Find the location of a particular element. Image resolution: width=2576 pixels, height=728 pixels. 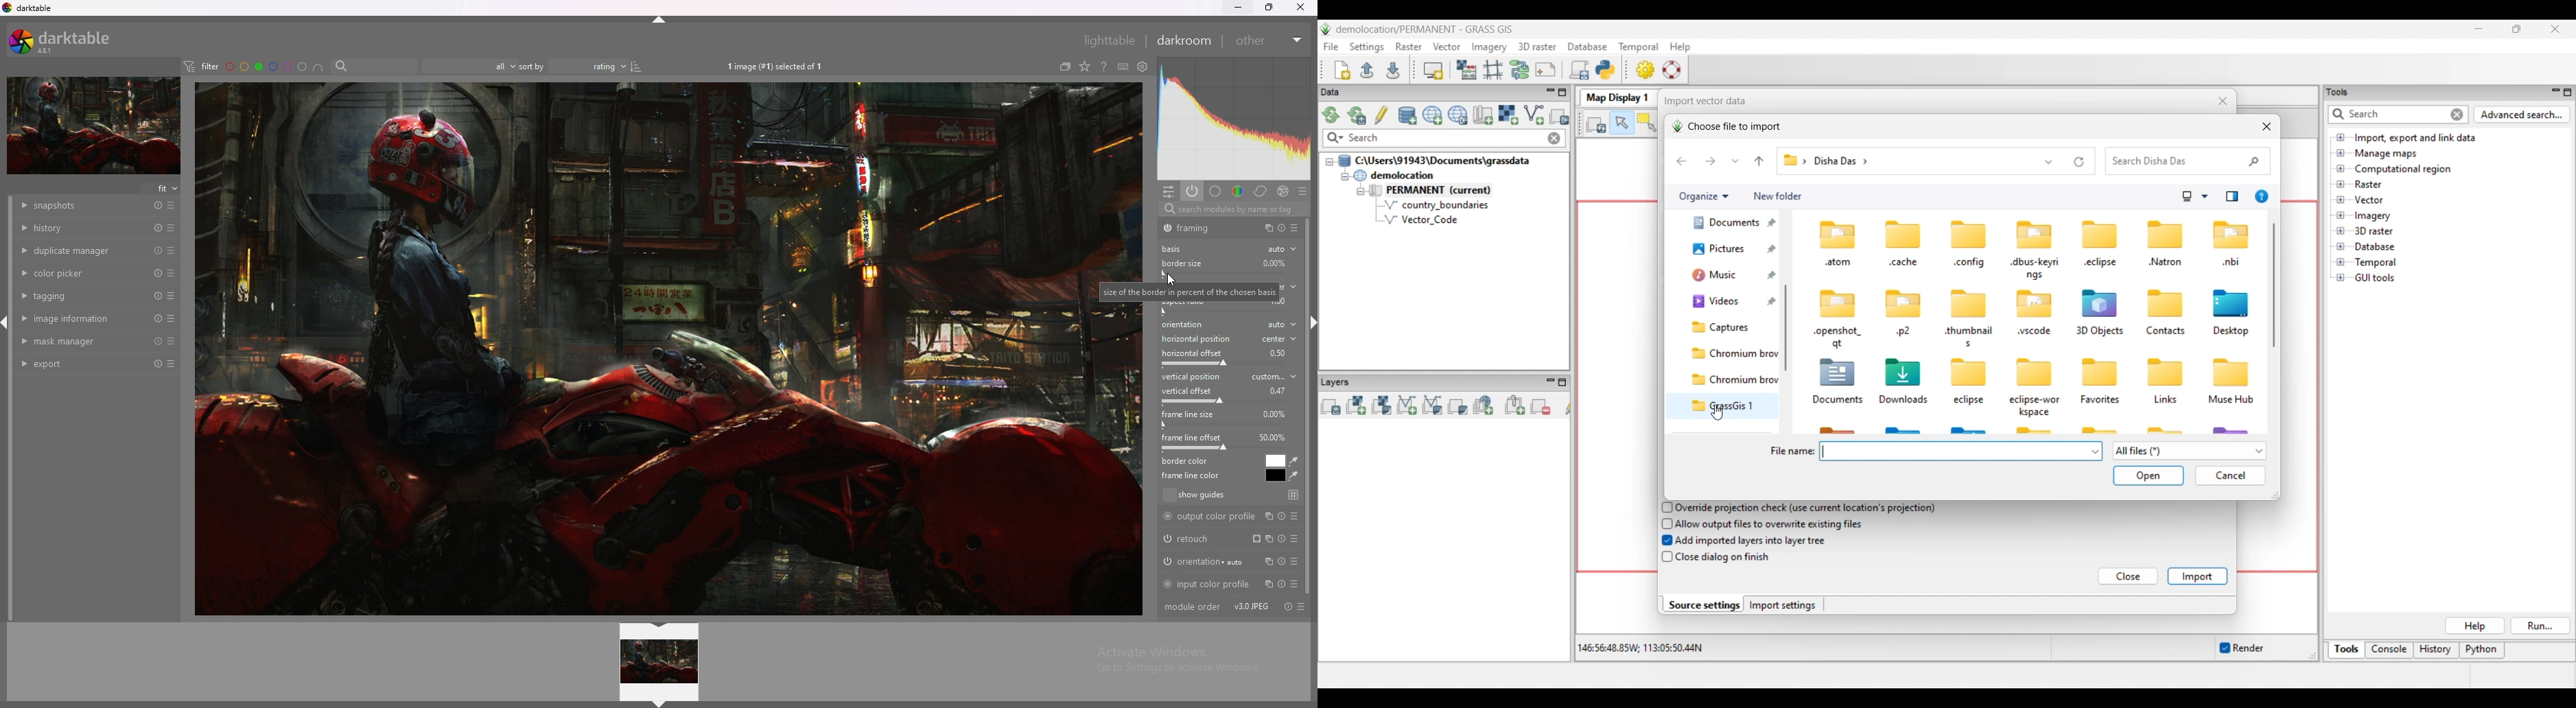

target image is located at coordinates (640, 349).